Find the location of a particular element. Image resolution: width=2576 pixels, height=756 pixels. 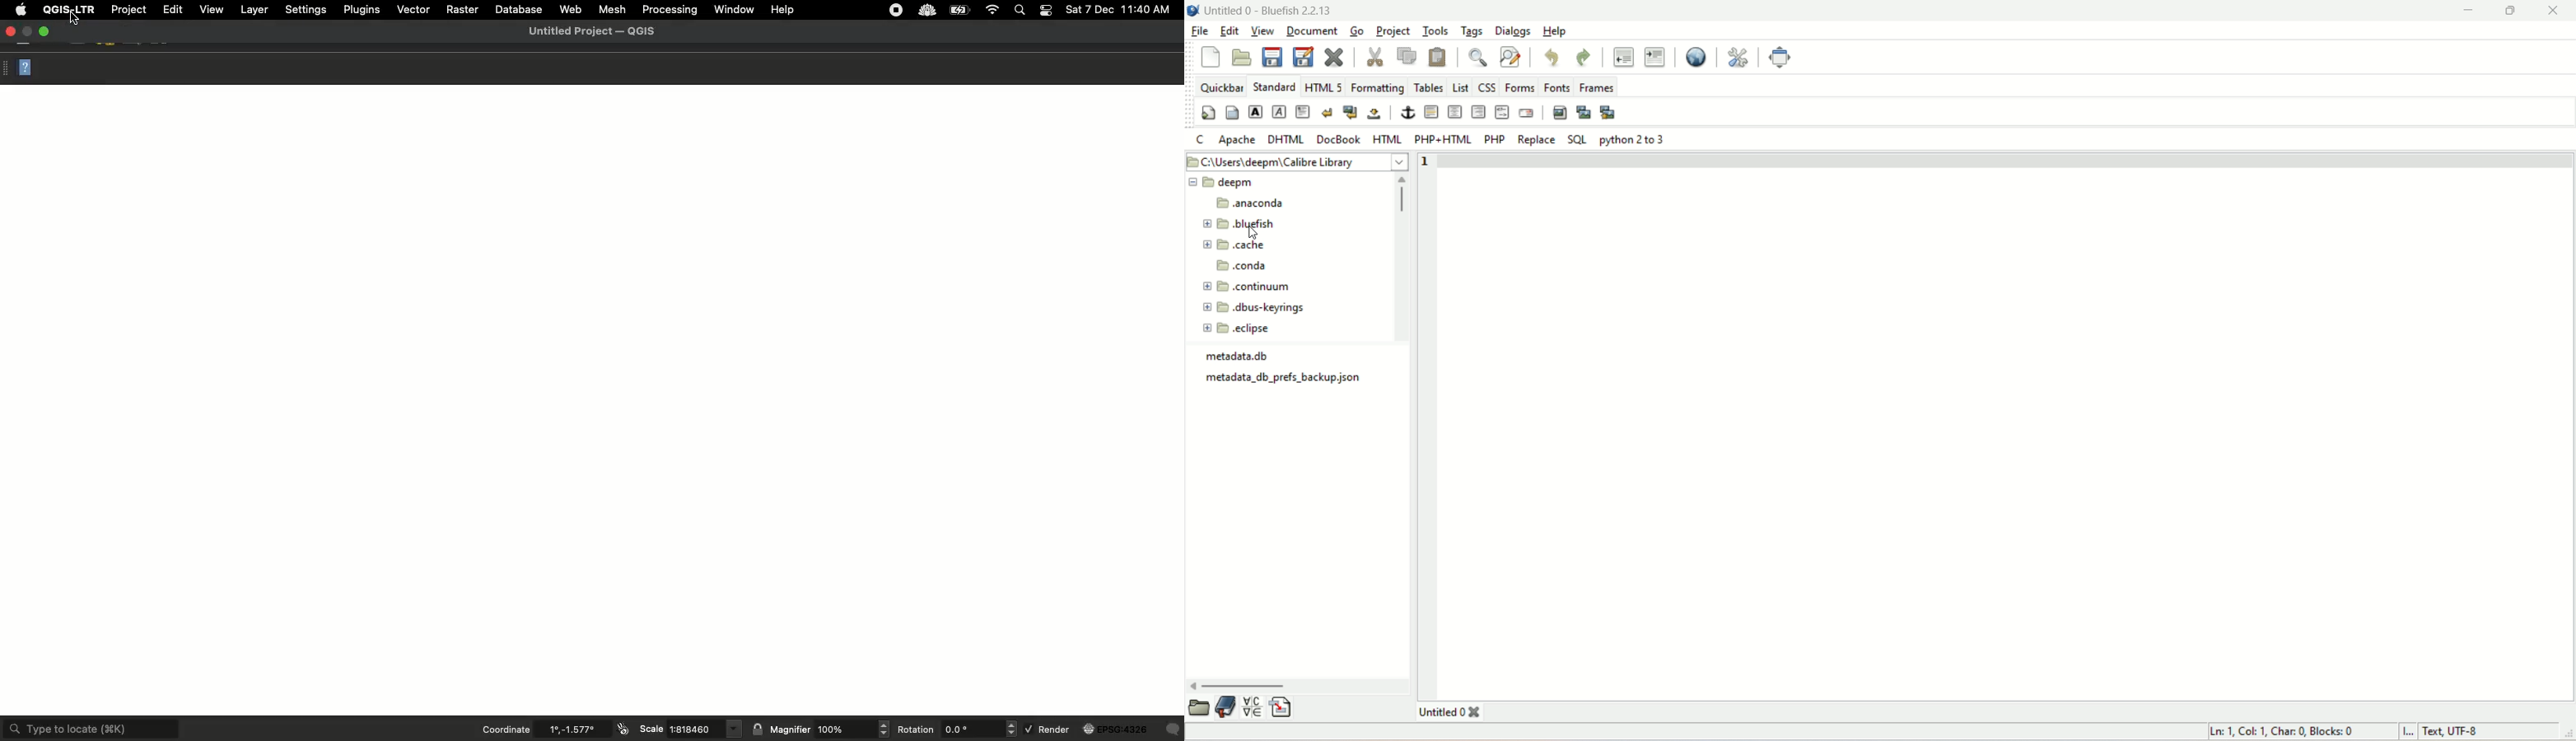

show find bar is located at coordinates (1479, 58).